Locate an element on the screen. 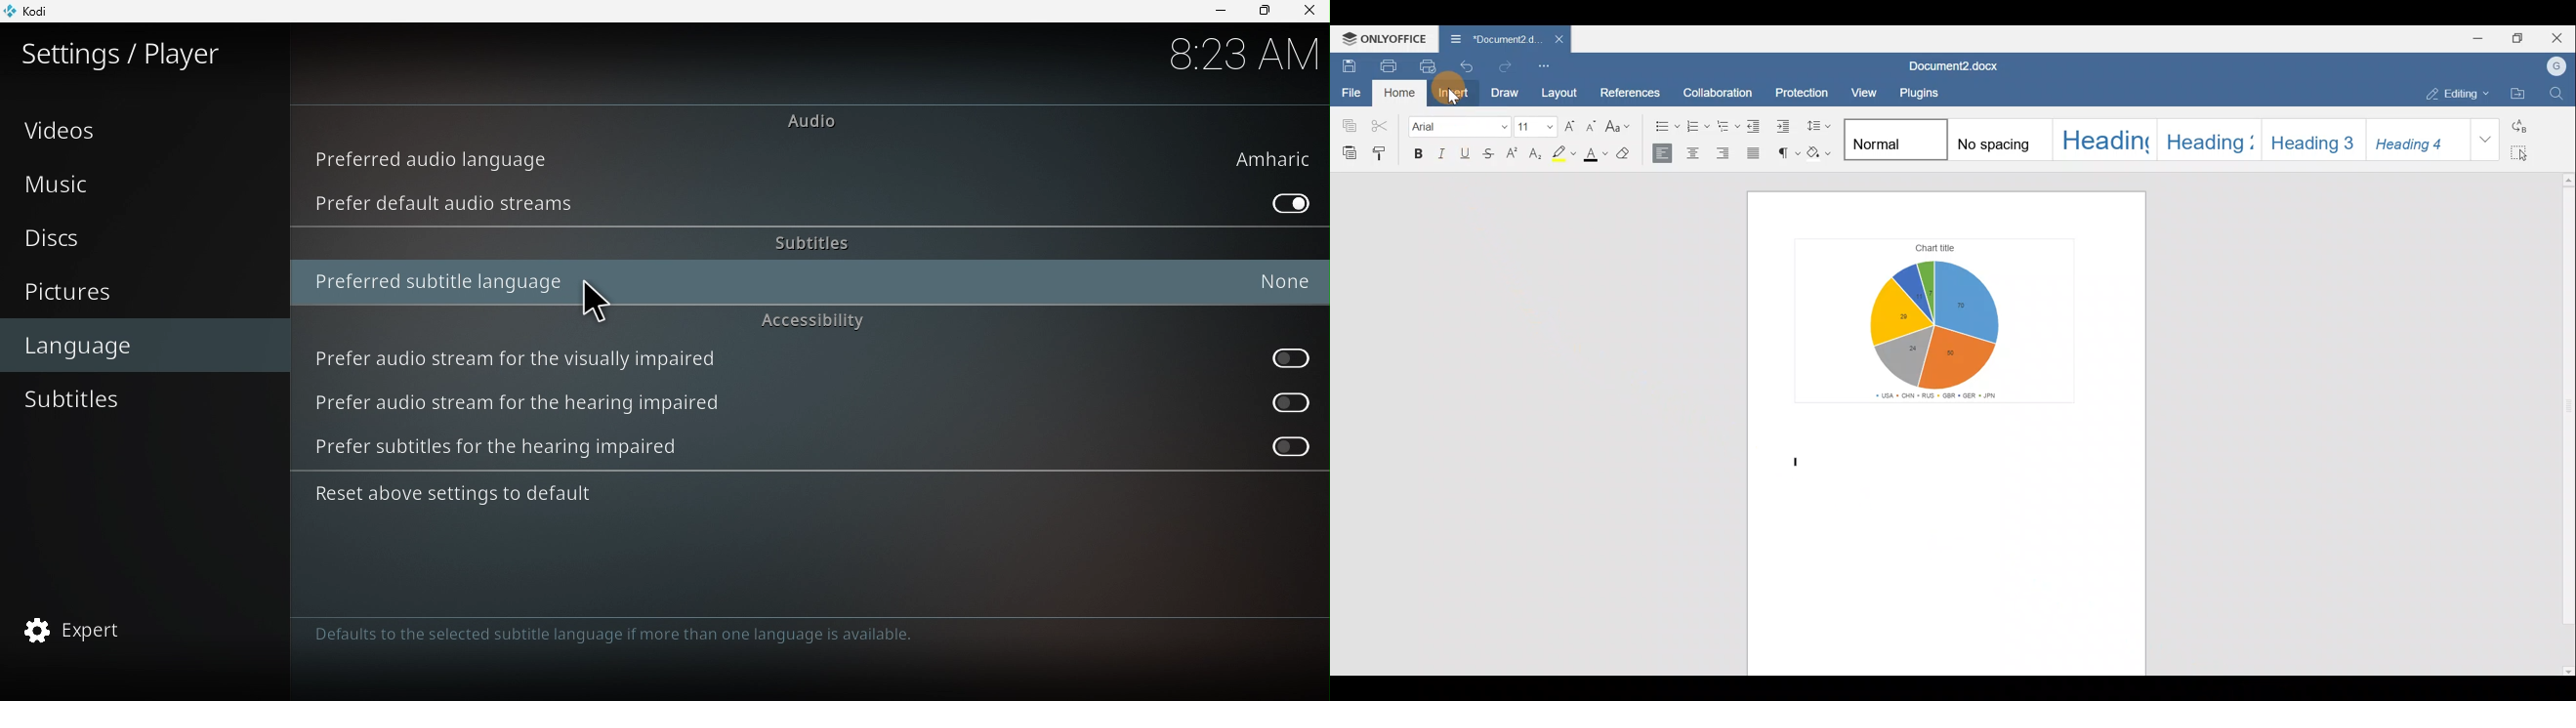 The image size is (2576, 728). Numbering is located at coordinates (1697, 125).